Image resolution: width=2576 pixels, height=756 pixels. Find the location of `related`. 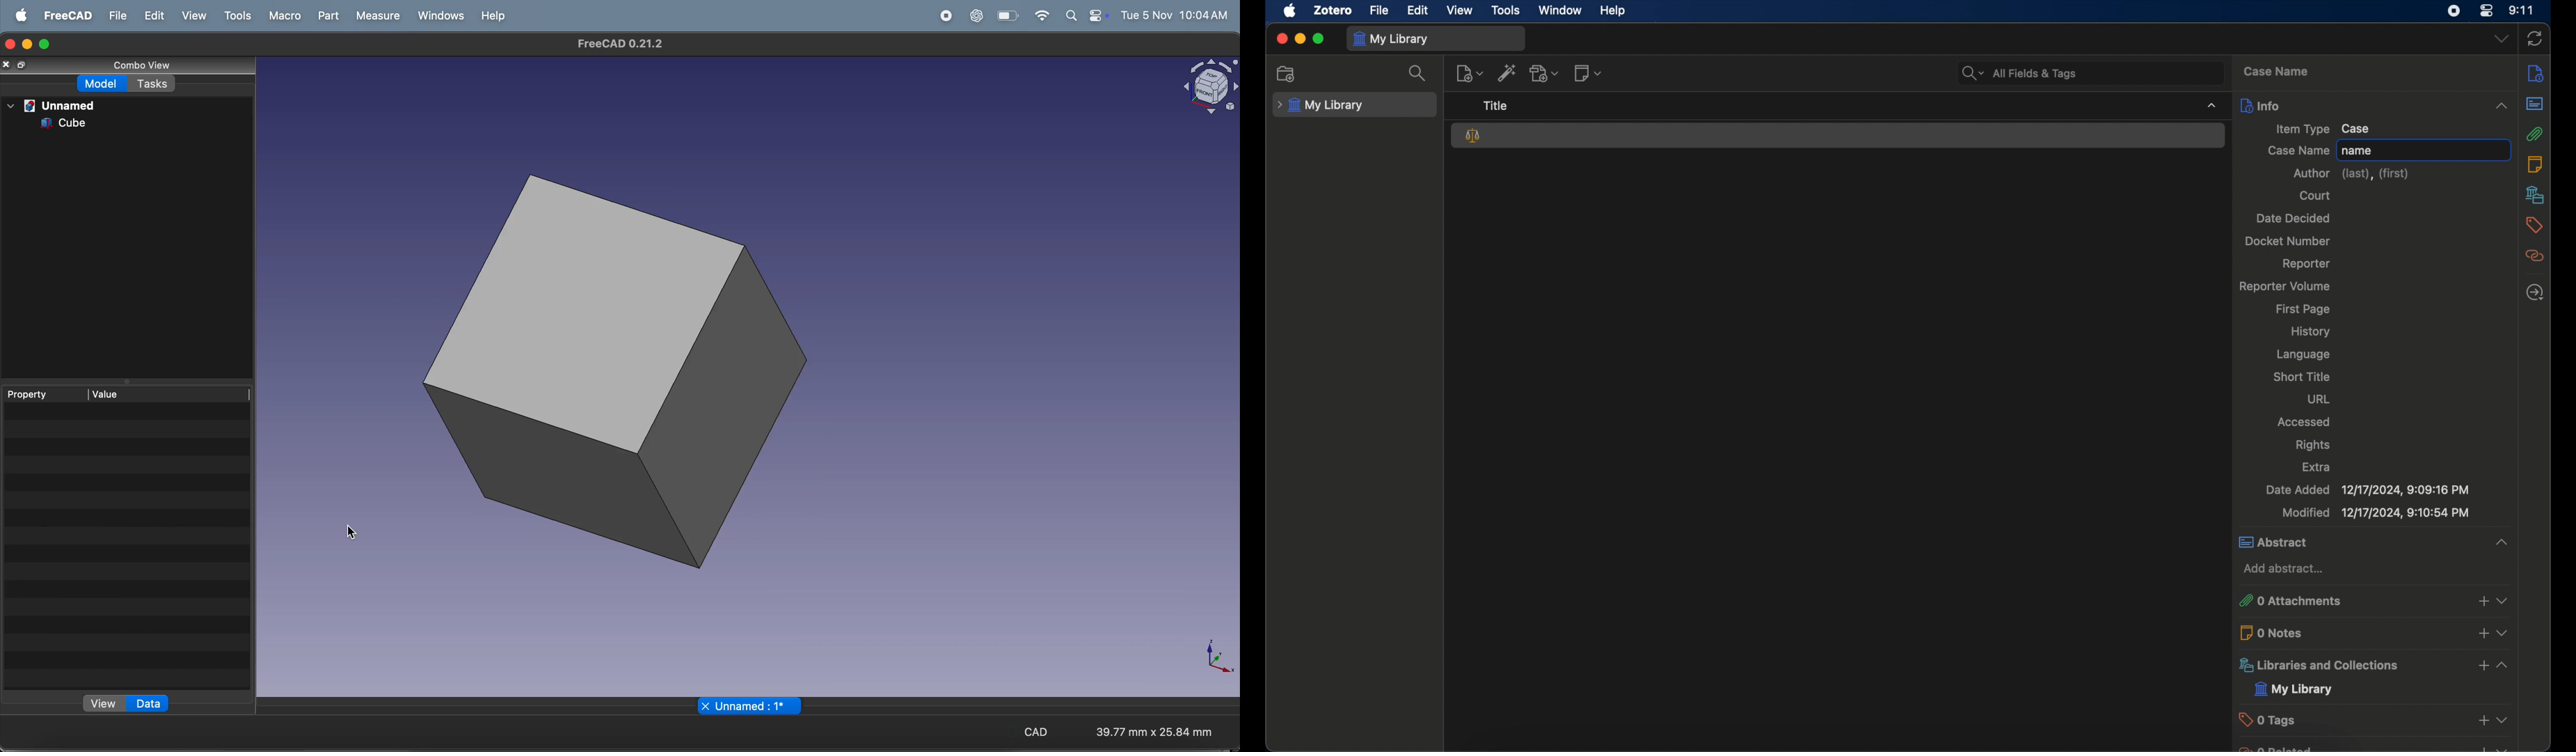

related is located at coordinates (2536, 256).